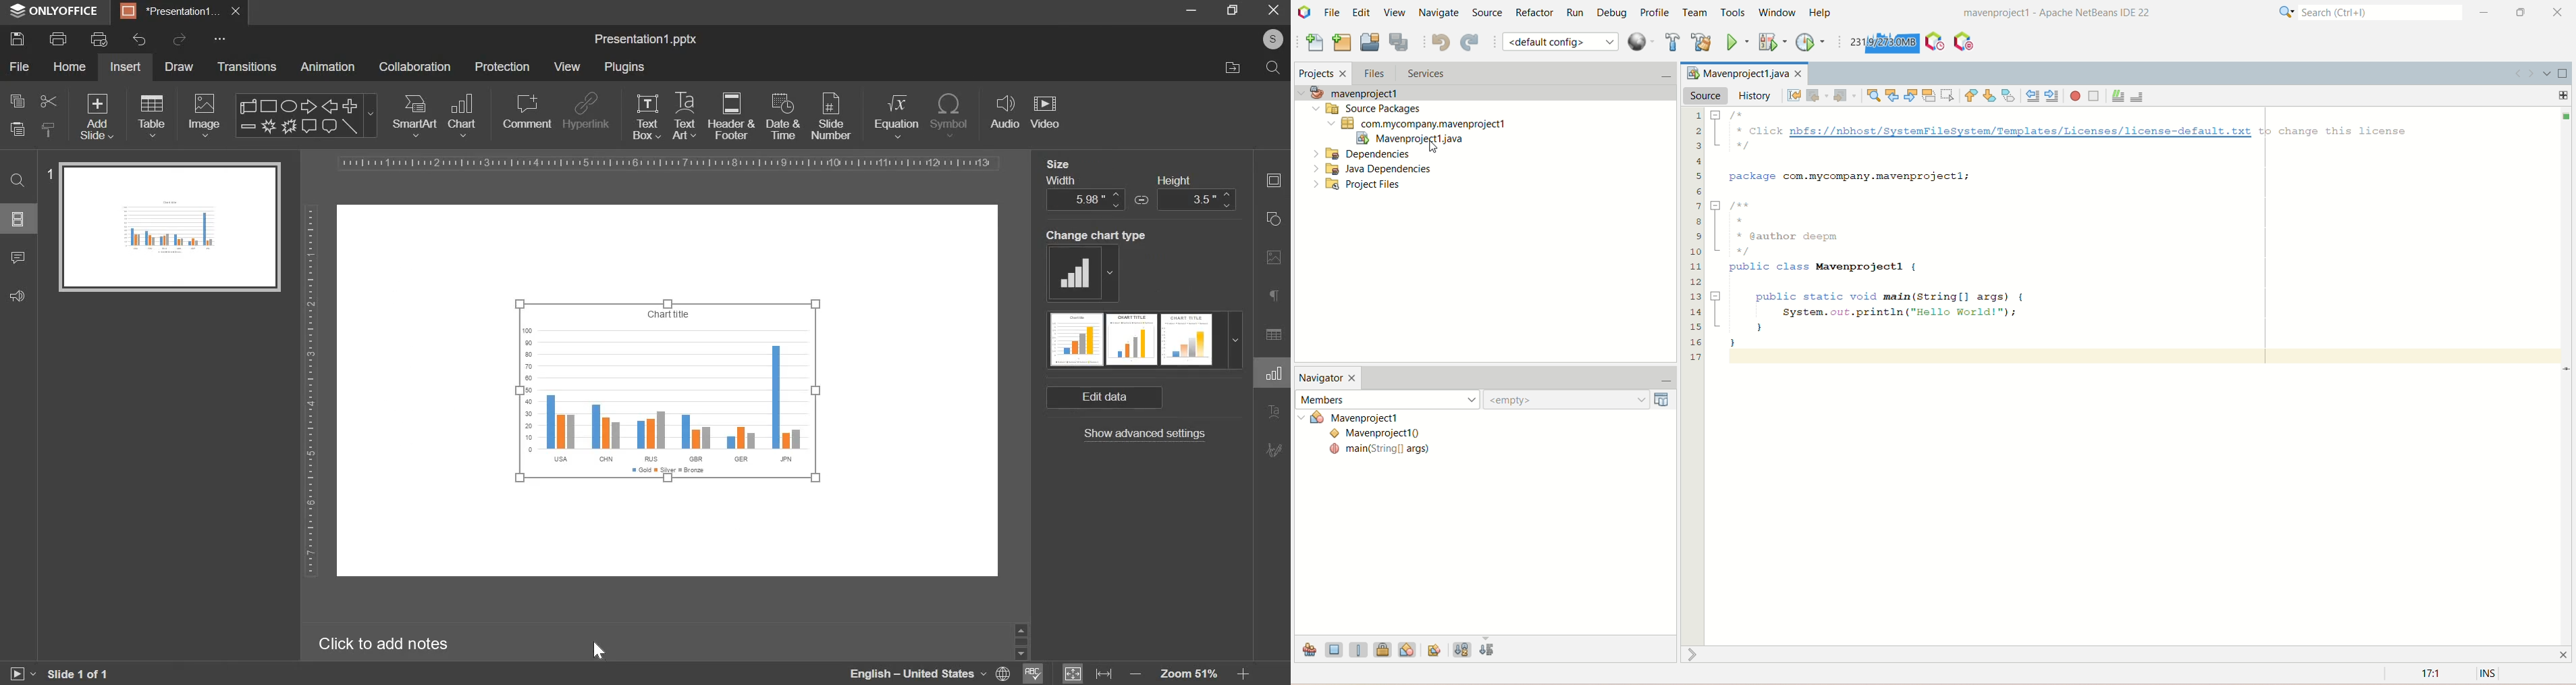  I want to click on file location, so click(1233, 67).